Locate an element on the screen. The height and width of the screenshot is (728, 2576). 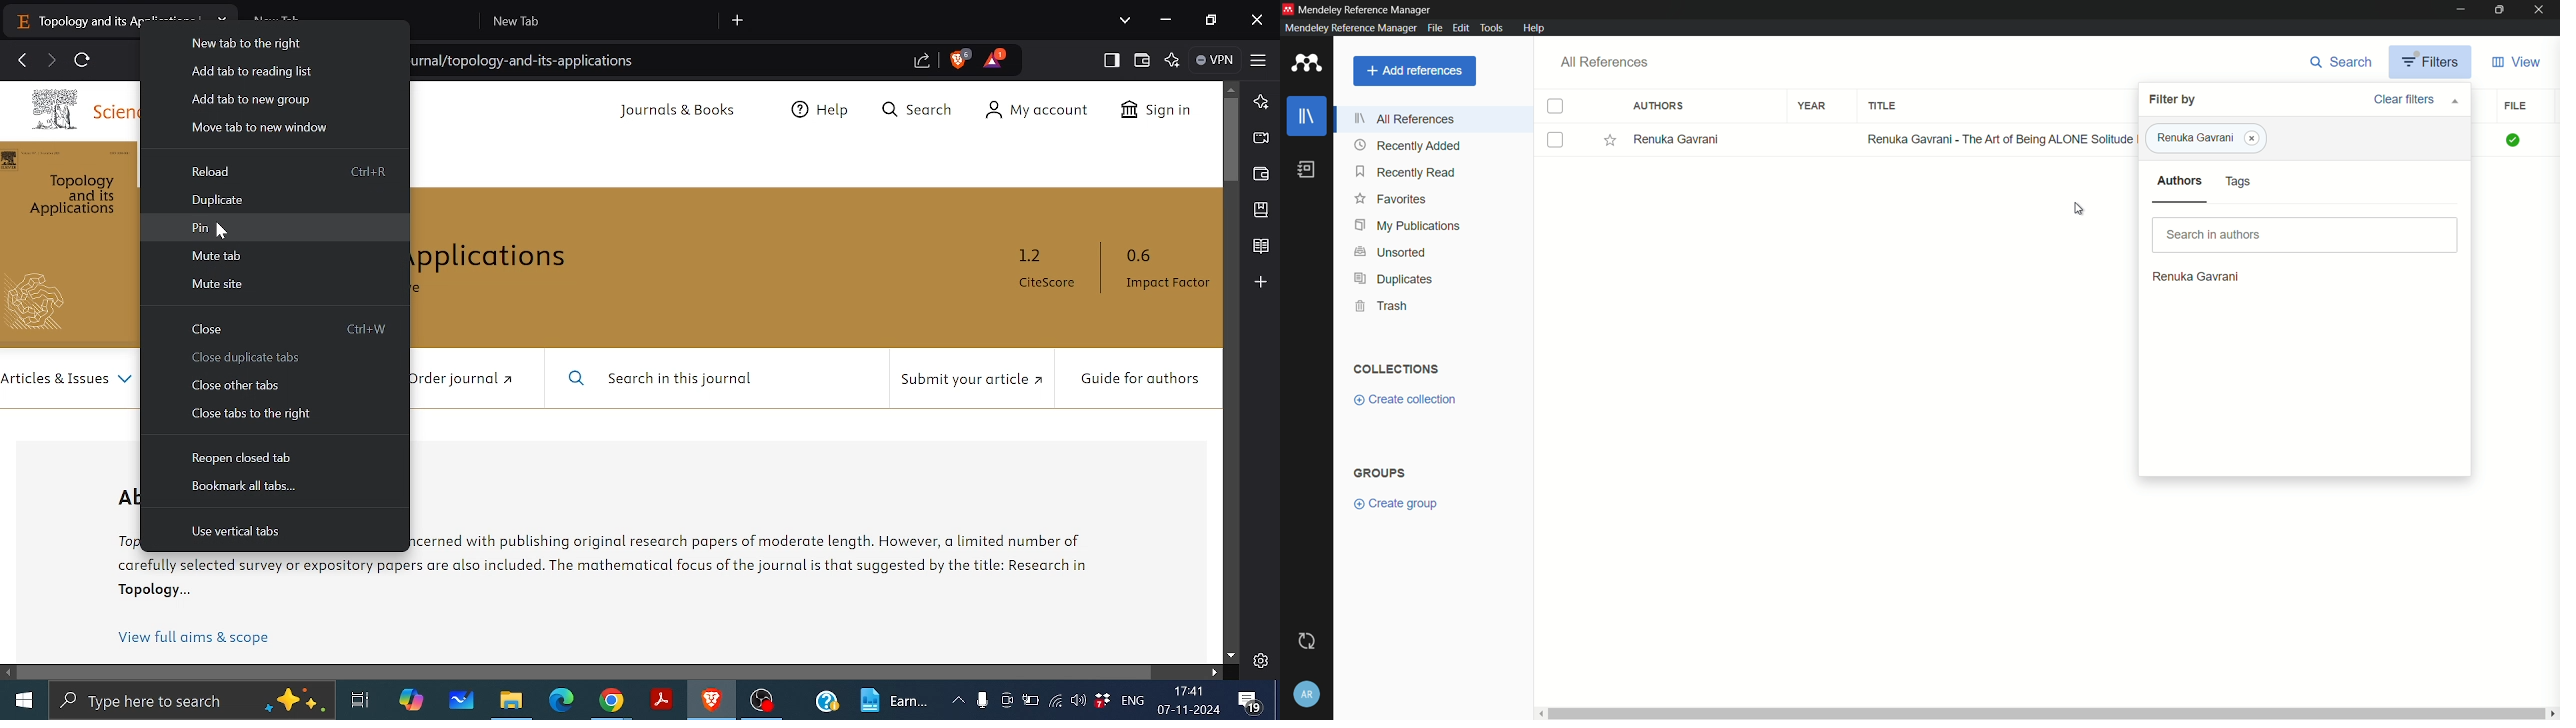
check box is located at coordinates (1555, 106).